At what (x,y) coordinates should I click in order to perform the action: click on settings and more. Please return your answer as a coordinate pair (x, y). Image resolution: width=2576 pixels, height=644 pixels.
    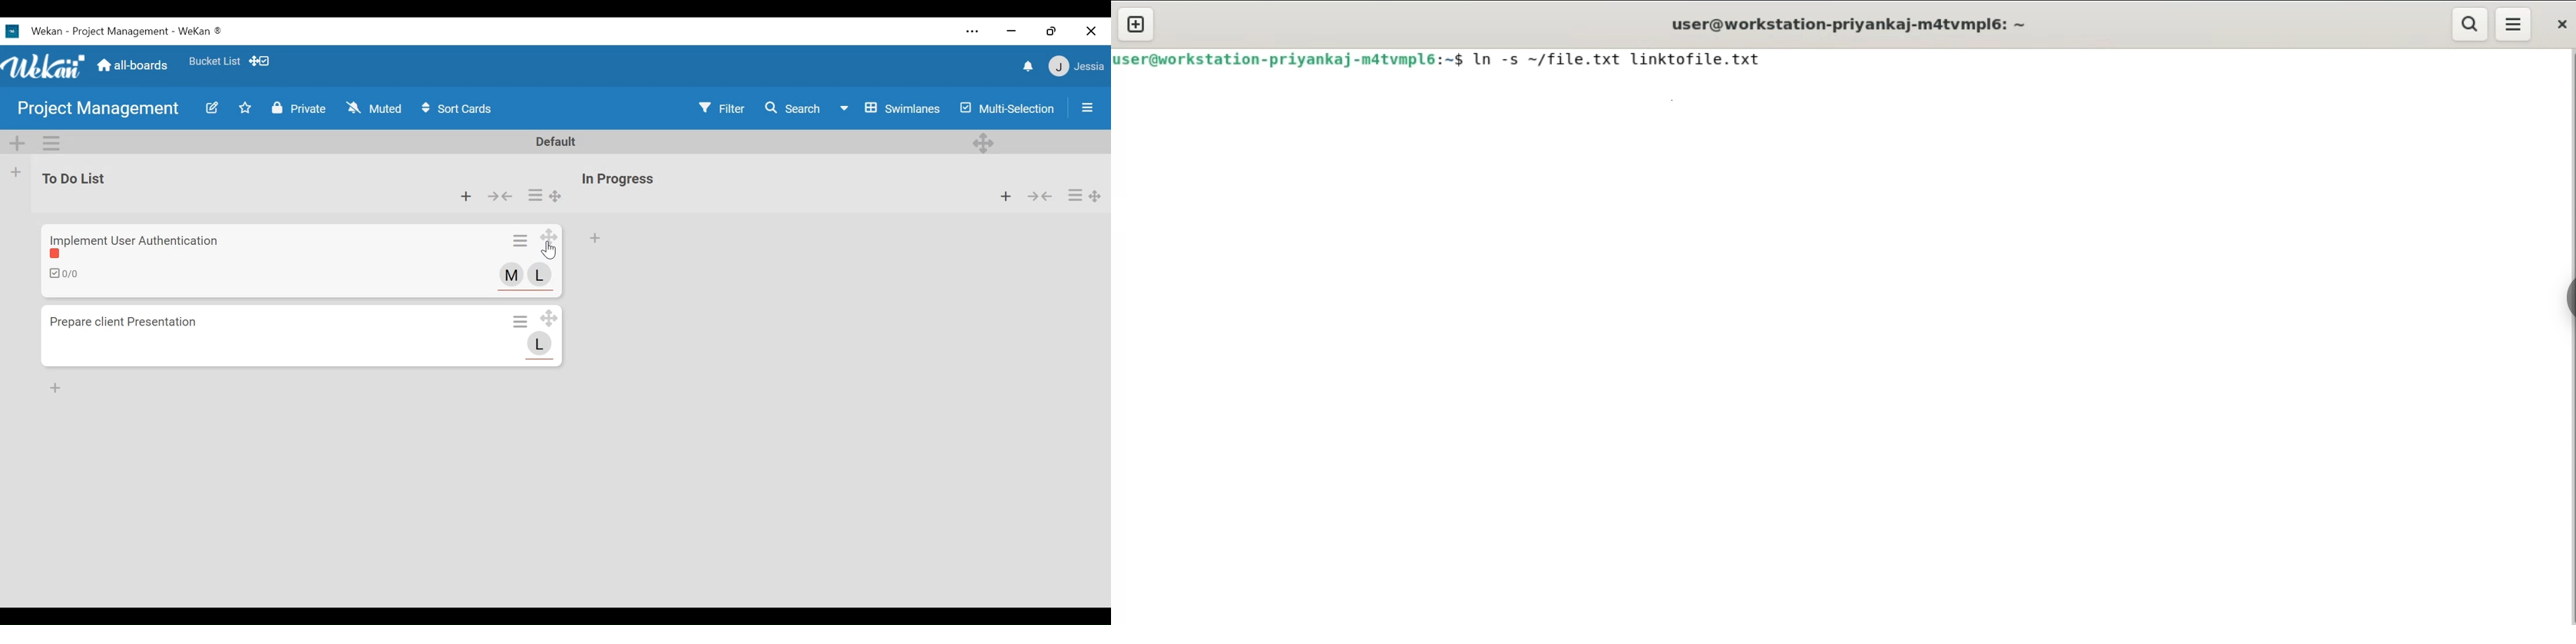
    Looking at the image, I should click on (972, 31).